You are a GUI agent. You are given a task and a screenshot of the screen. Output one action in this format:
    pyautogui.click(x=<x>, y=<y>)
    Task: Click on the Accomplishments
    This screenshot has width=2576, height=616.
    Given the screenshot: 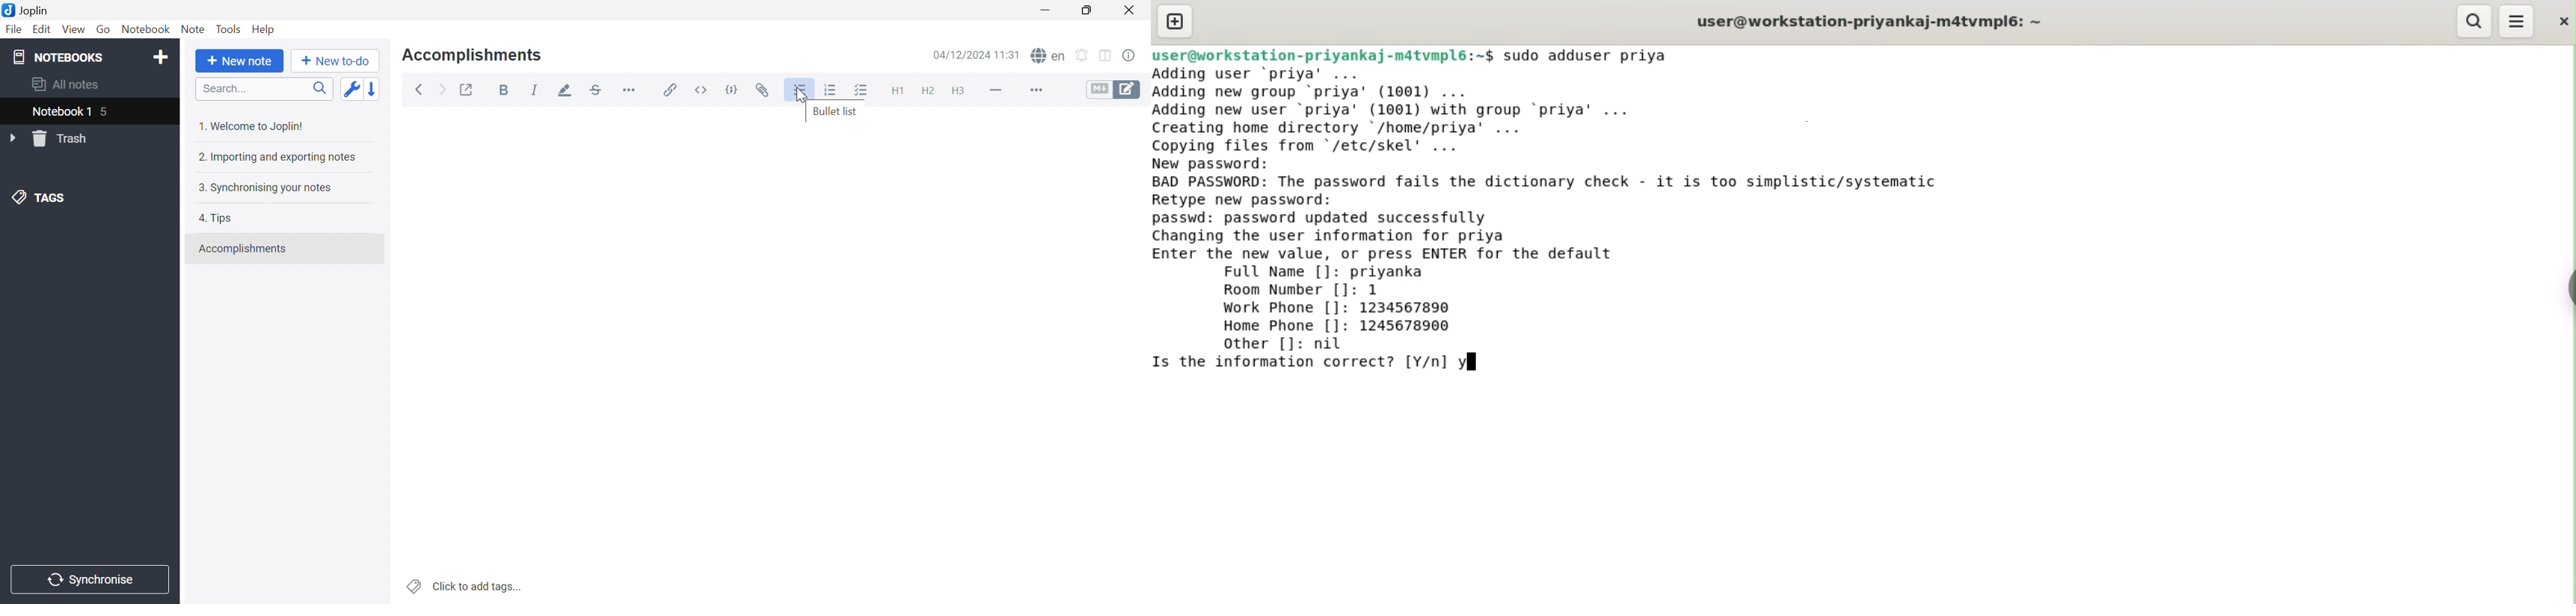 What is the action you would take?
    pyautogui.click(x=244, y=249)
    